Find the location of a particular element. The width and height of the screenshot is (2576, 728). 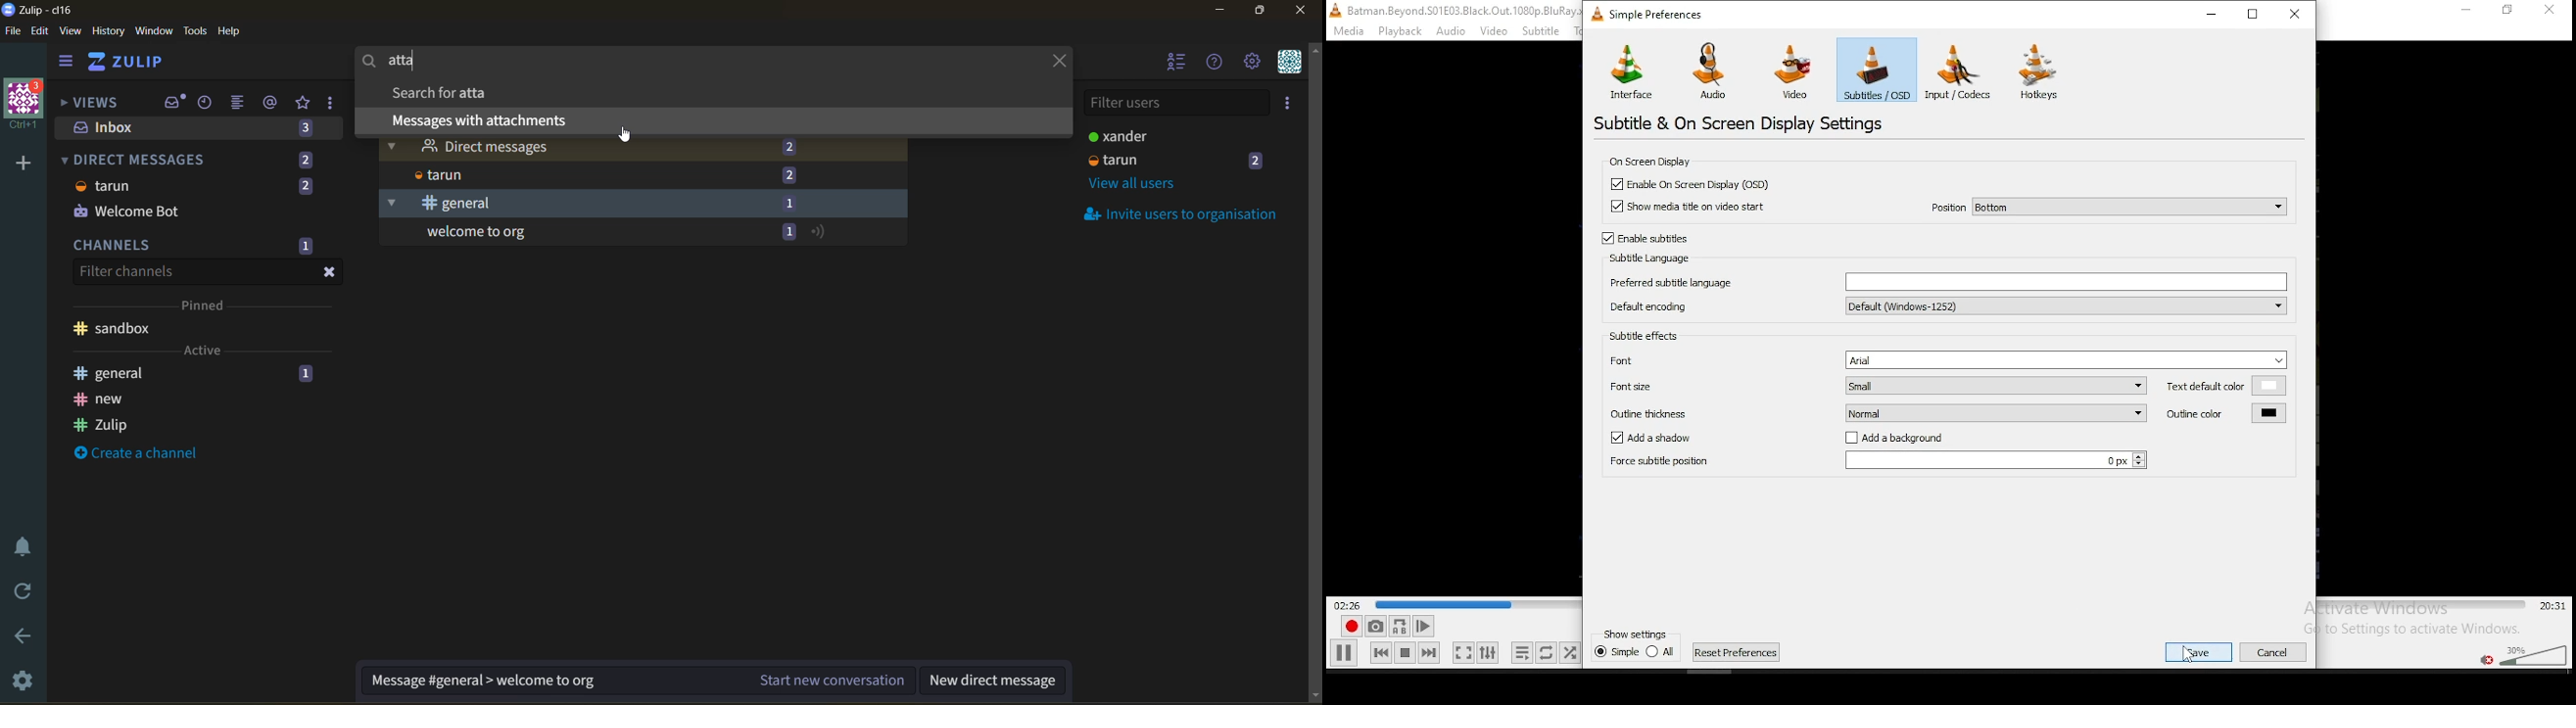

2 is located at coordinates (305, 160).